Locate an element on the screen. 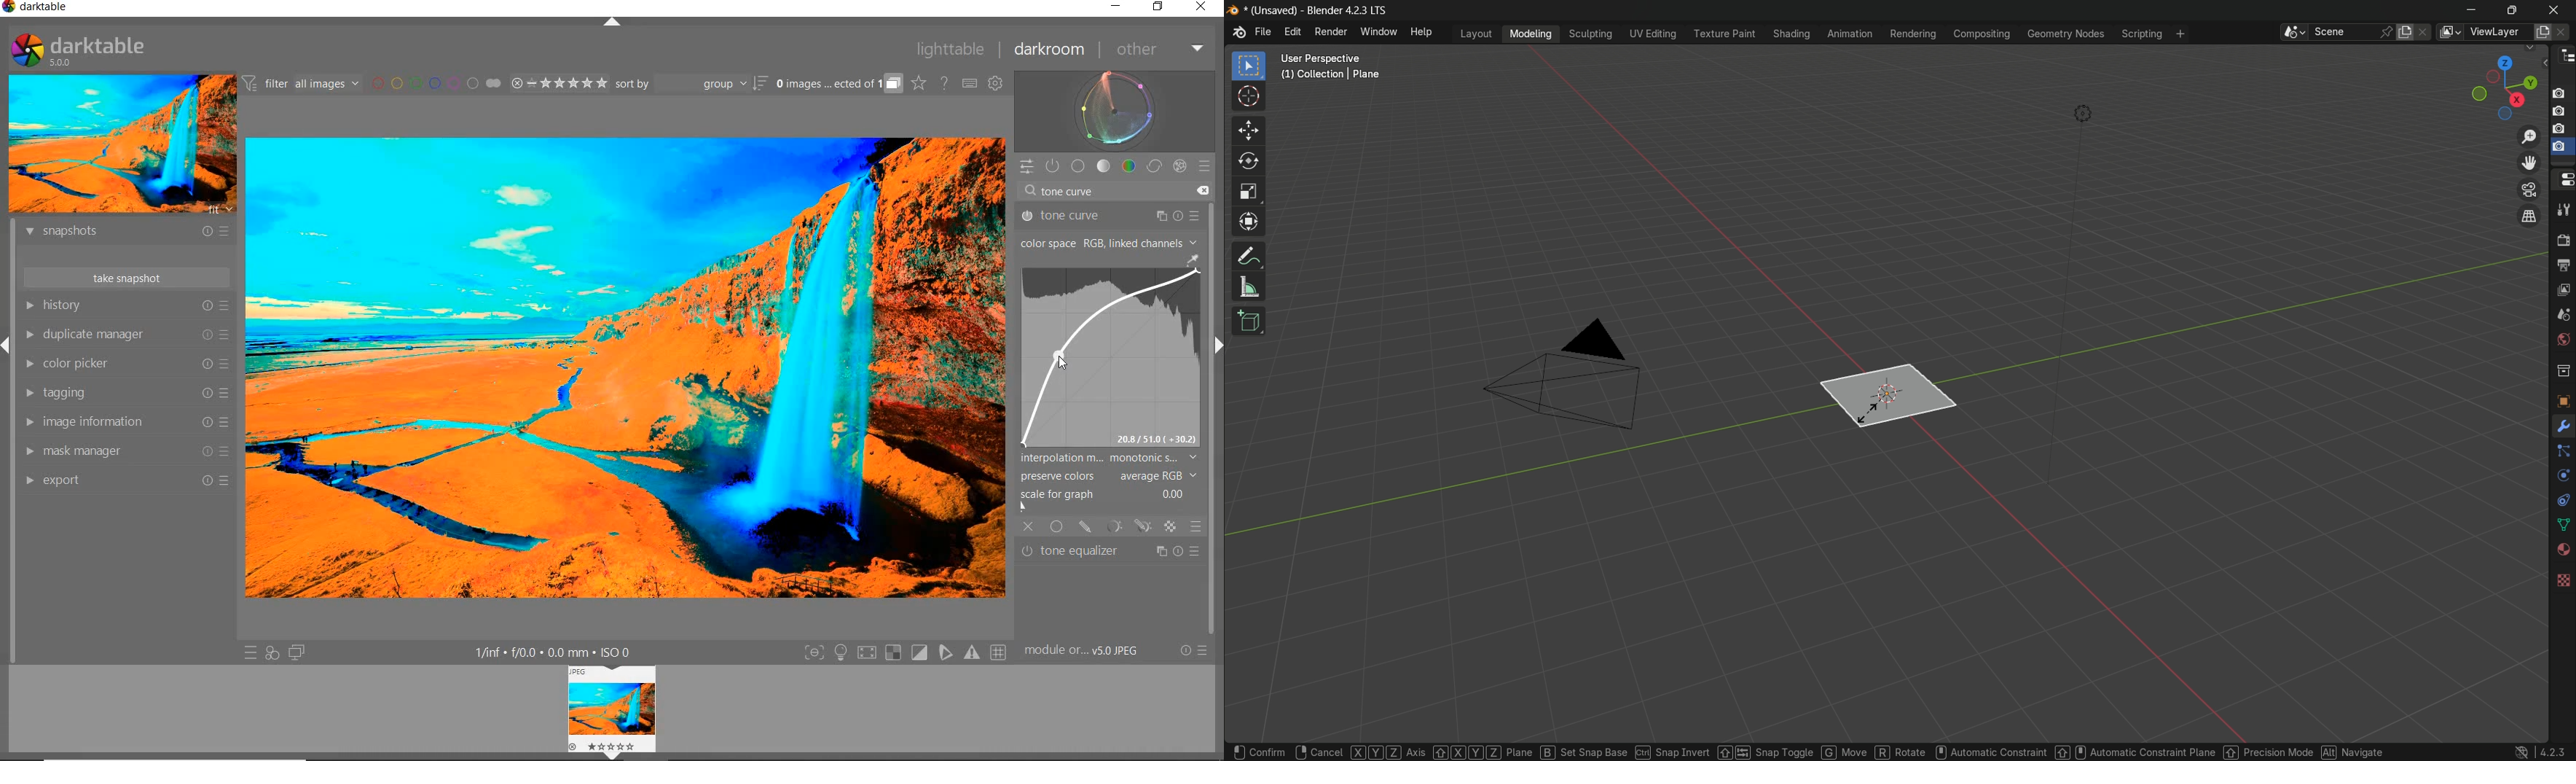  EXPAND/COLLAPSE is located at coordinates (613, 25).